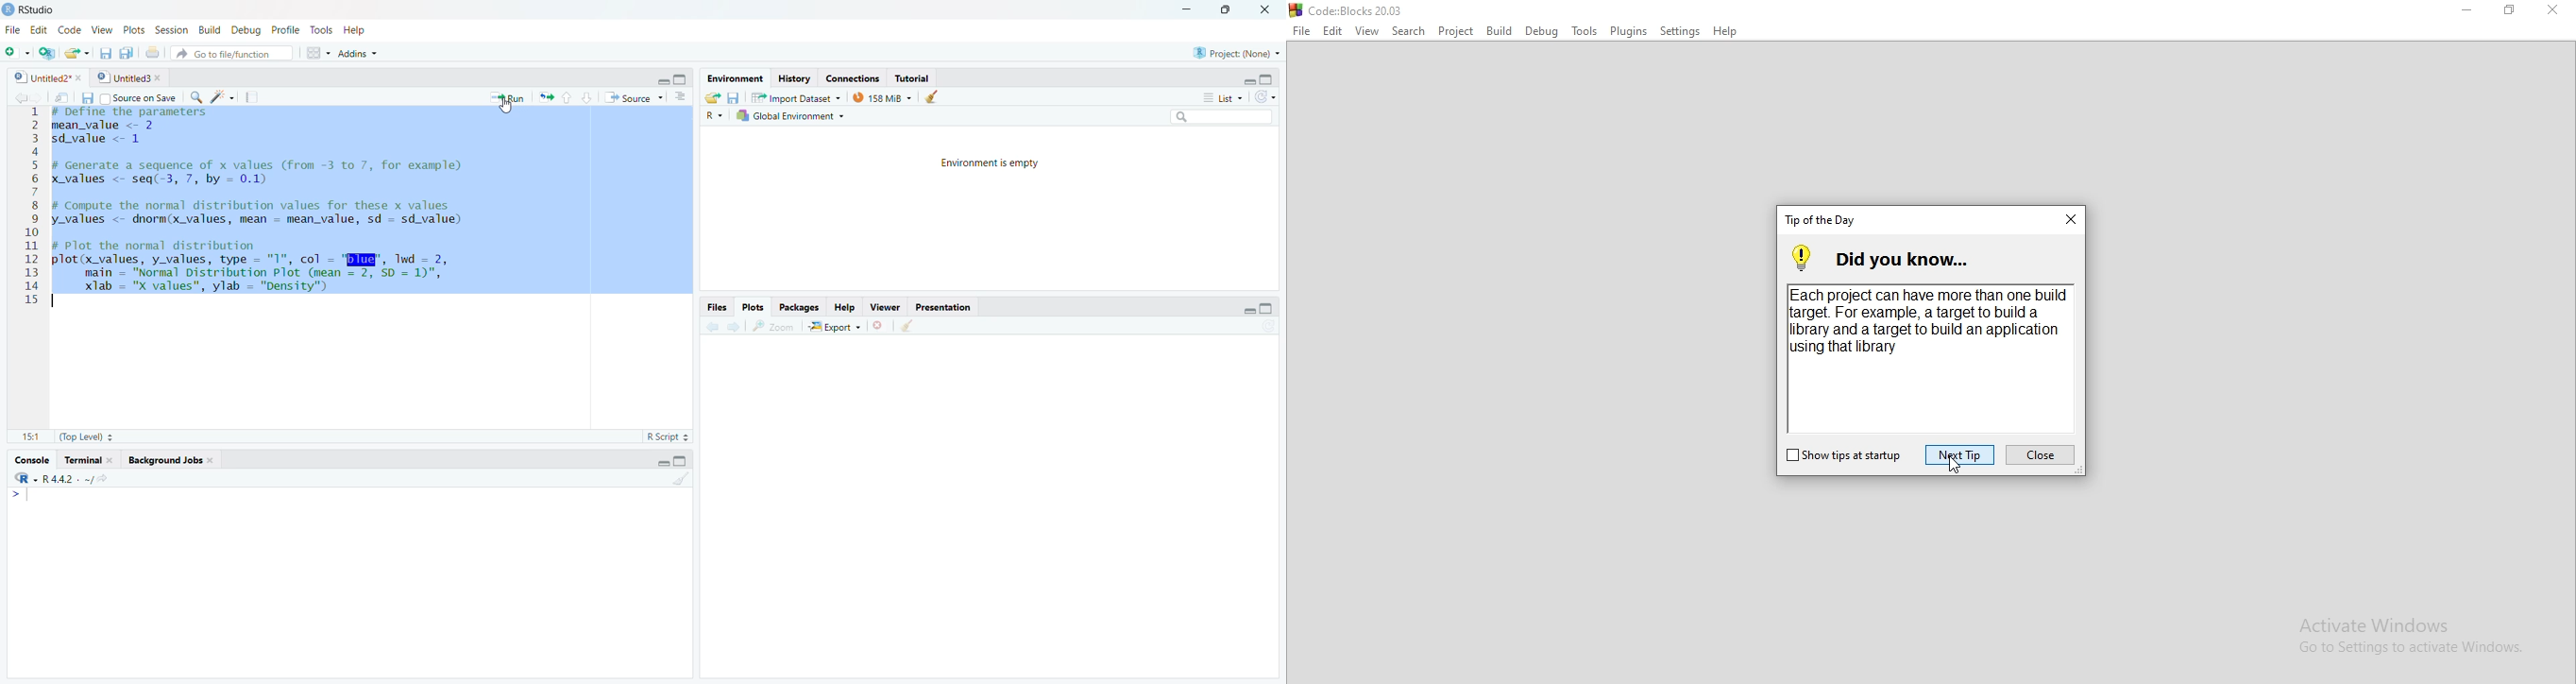 This screenshot has width=2576, height=700. Describe the element at coordinates (1270, 10) in the screenshot. I see `close` at that location.